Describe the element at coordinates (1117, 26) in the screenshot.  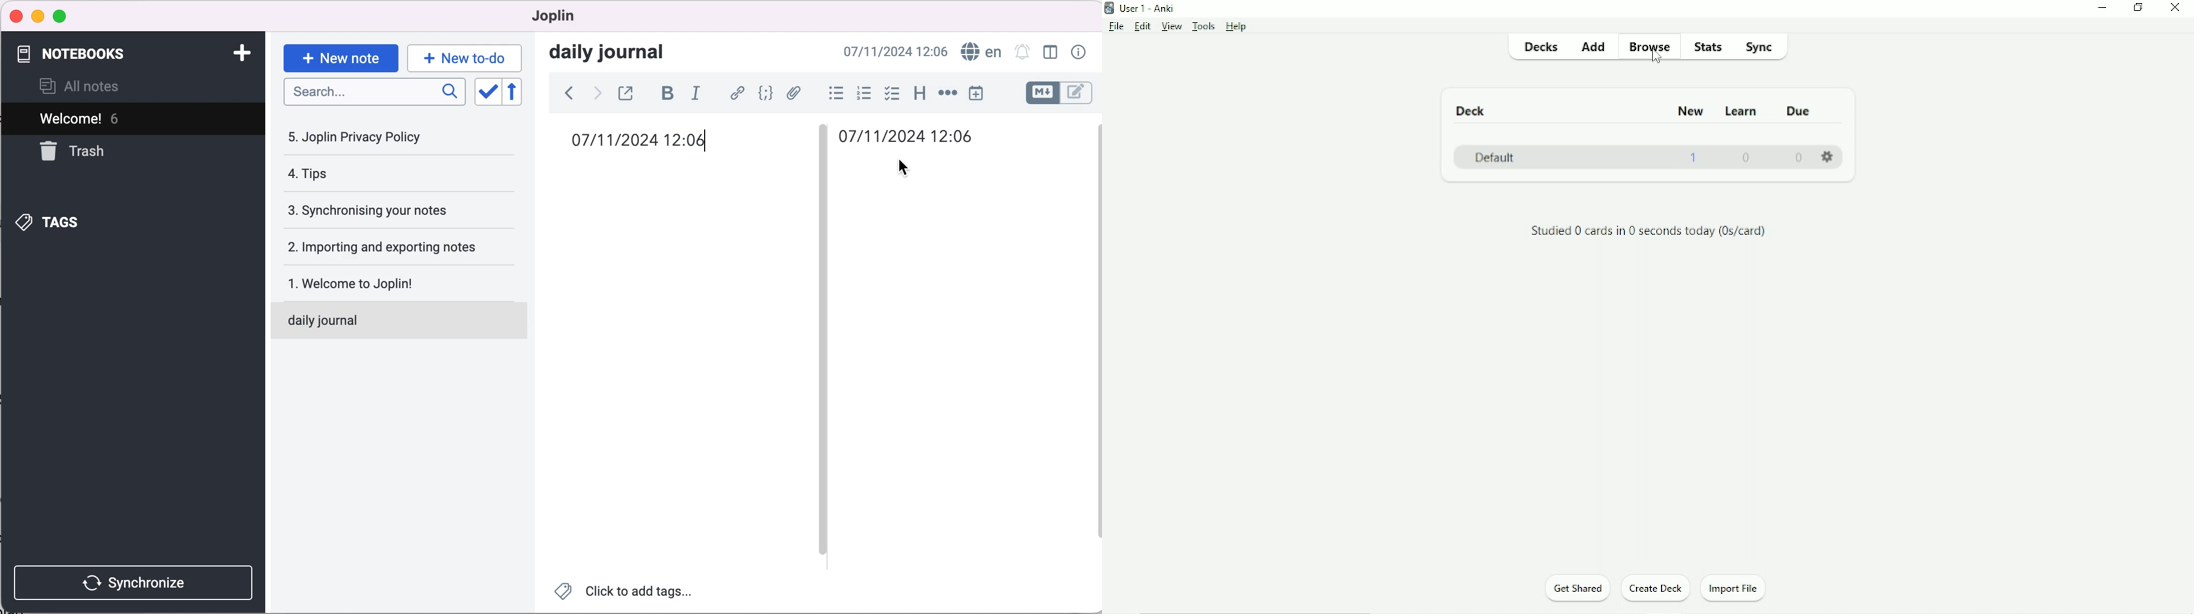
I see `File` at that location.